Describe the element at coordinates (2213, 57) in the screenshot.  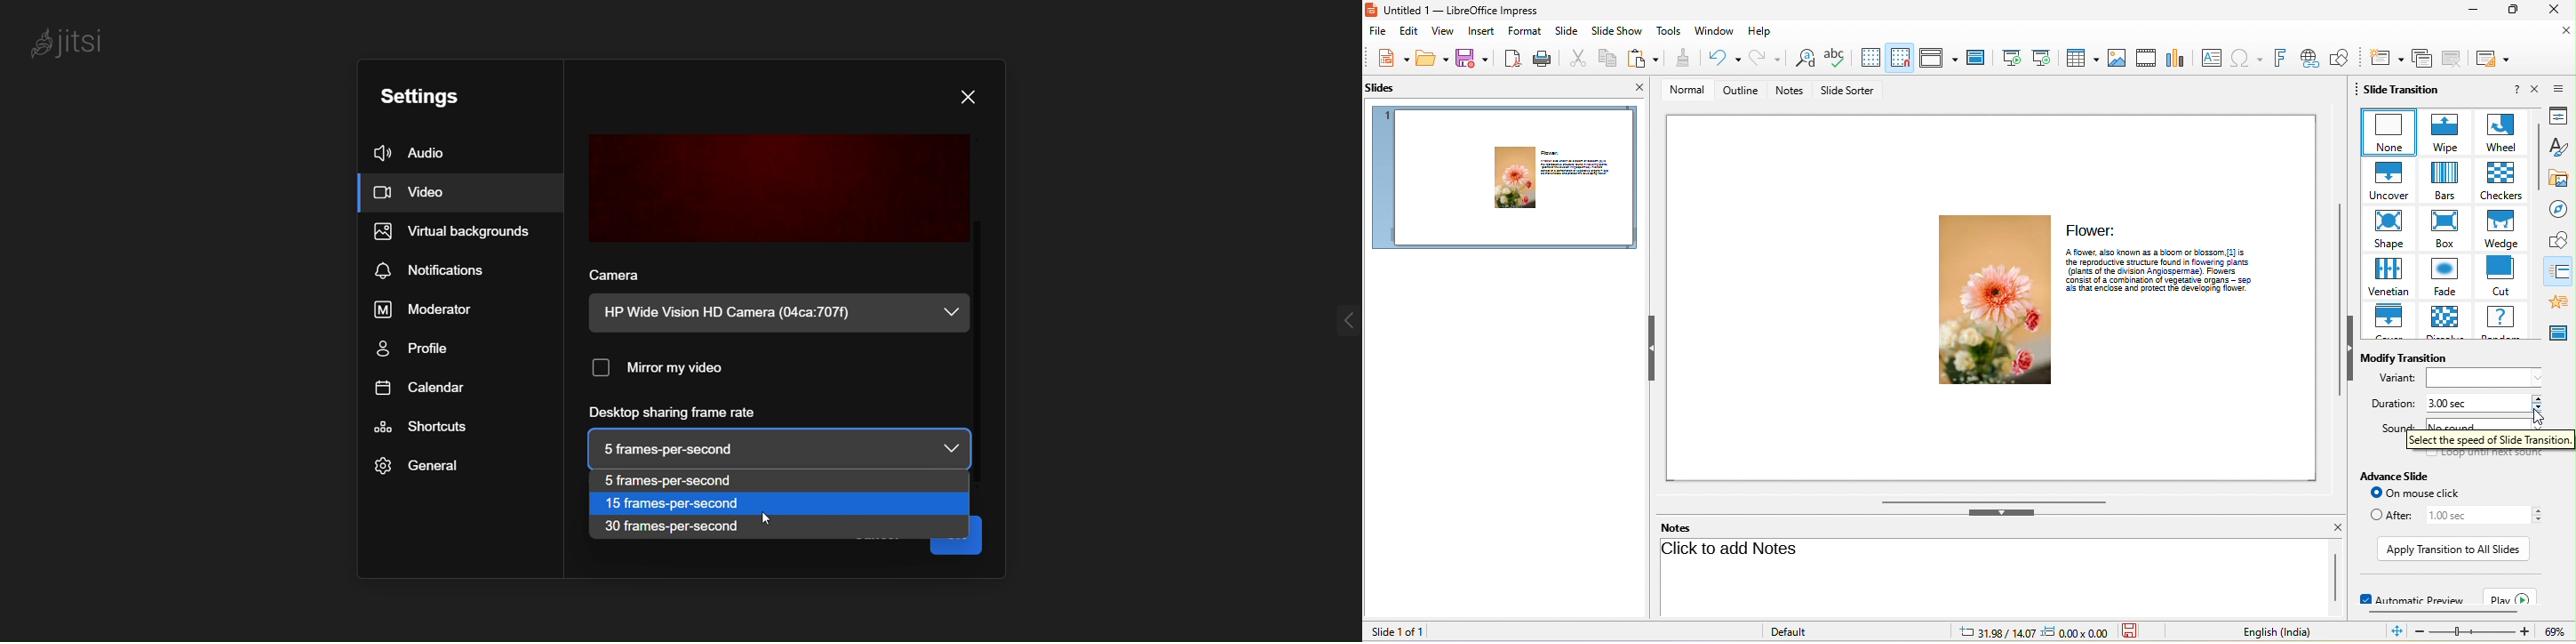
I see `text box` at that location.